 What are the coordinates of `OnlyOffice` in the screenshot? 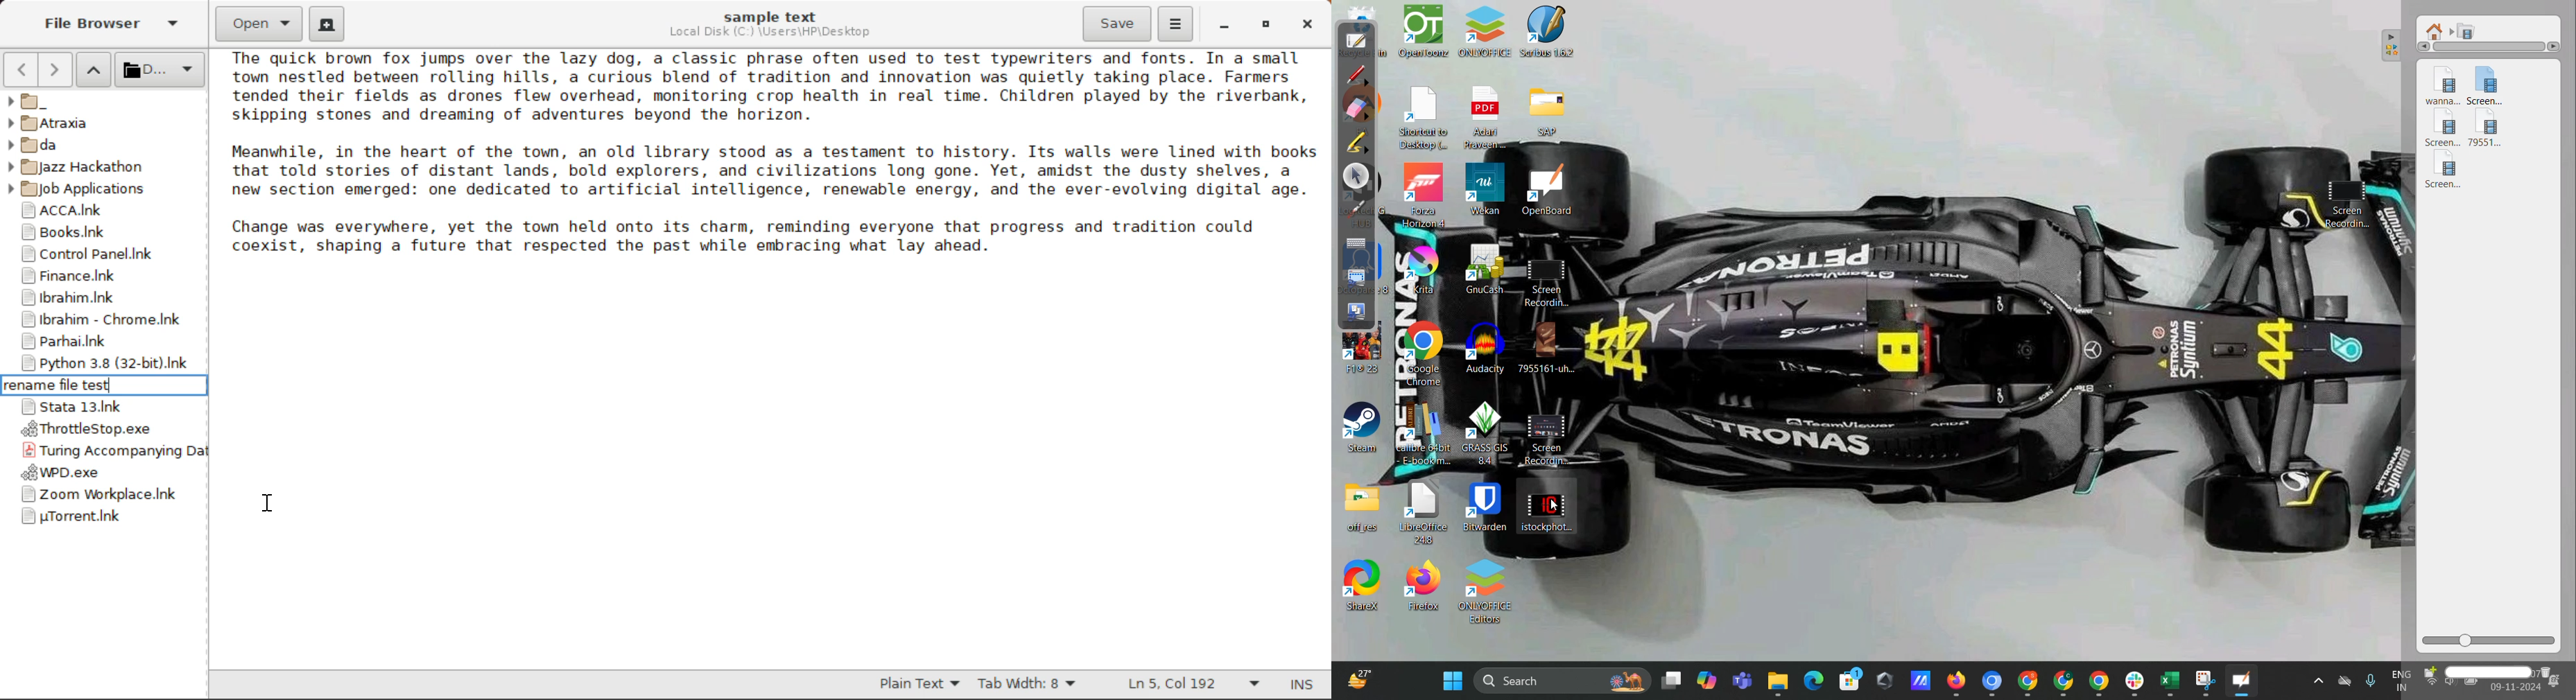 It's located at (1488, 35).